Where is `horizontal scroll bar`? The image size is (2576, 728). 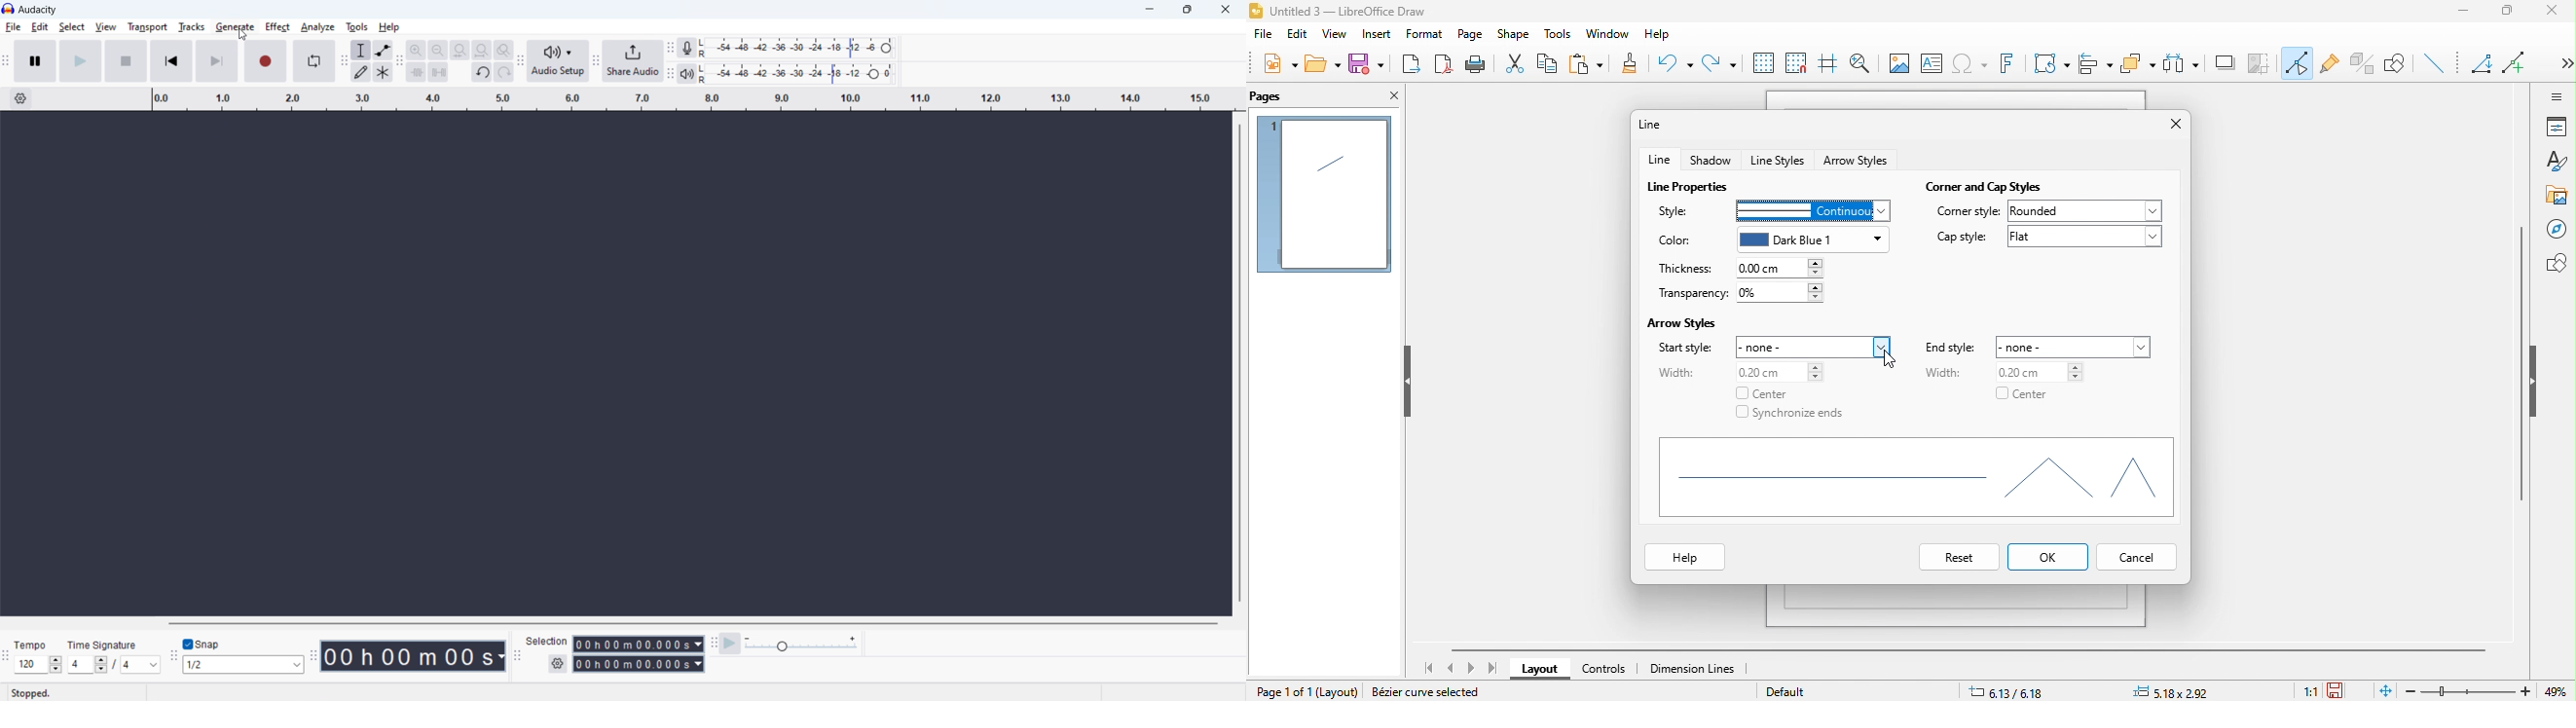 horizontal scroll bar is located at coordinates (1974, 647).